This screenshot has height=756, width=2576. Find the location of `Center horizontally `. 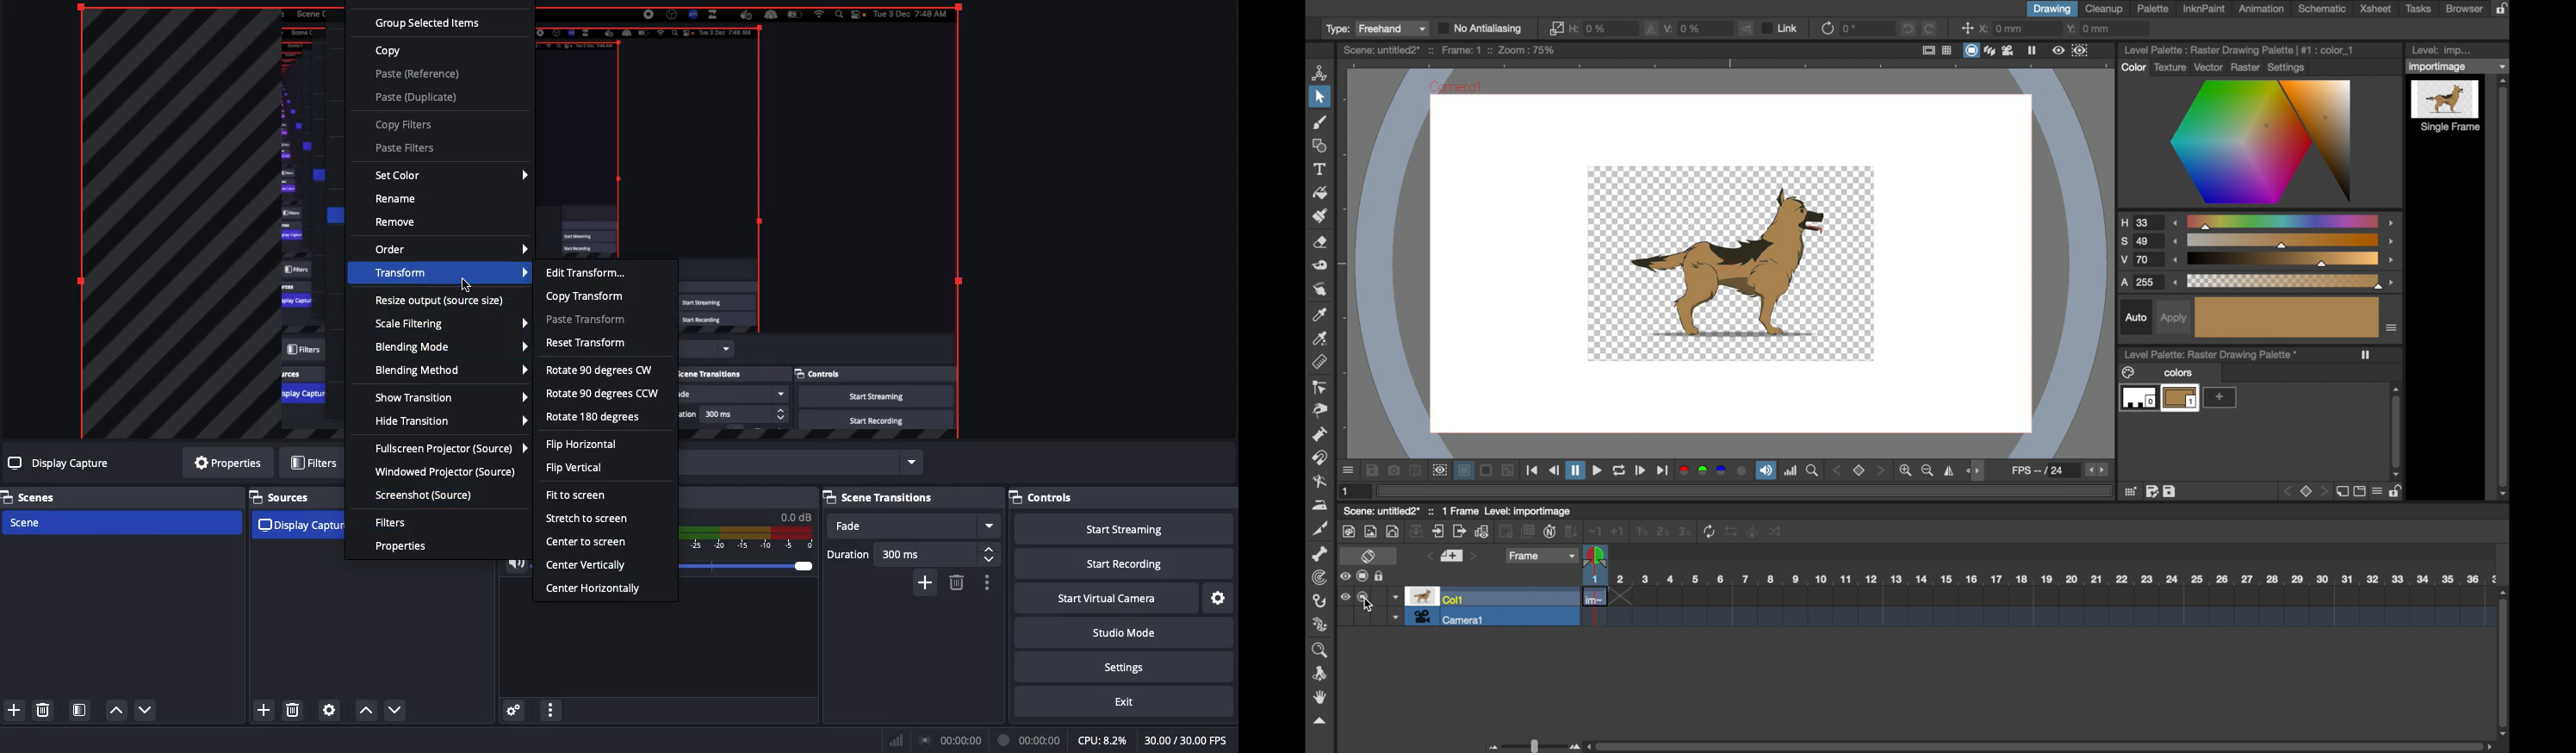

Center horizontally  is located at coordinates (597, 588).